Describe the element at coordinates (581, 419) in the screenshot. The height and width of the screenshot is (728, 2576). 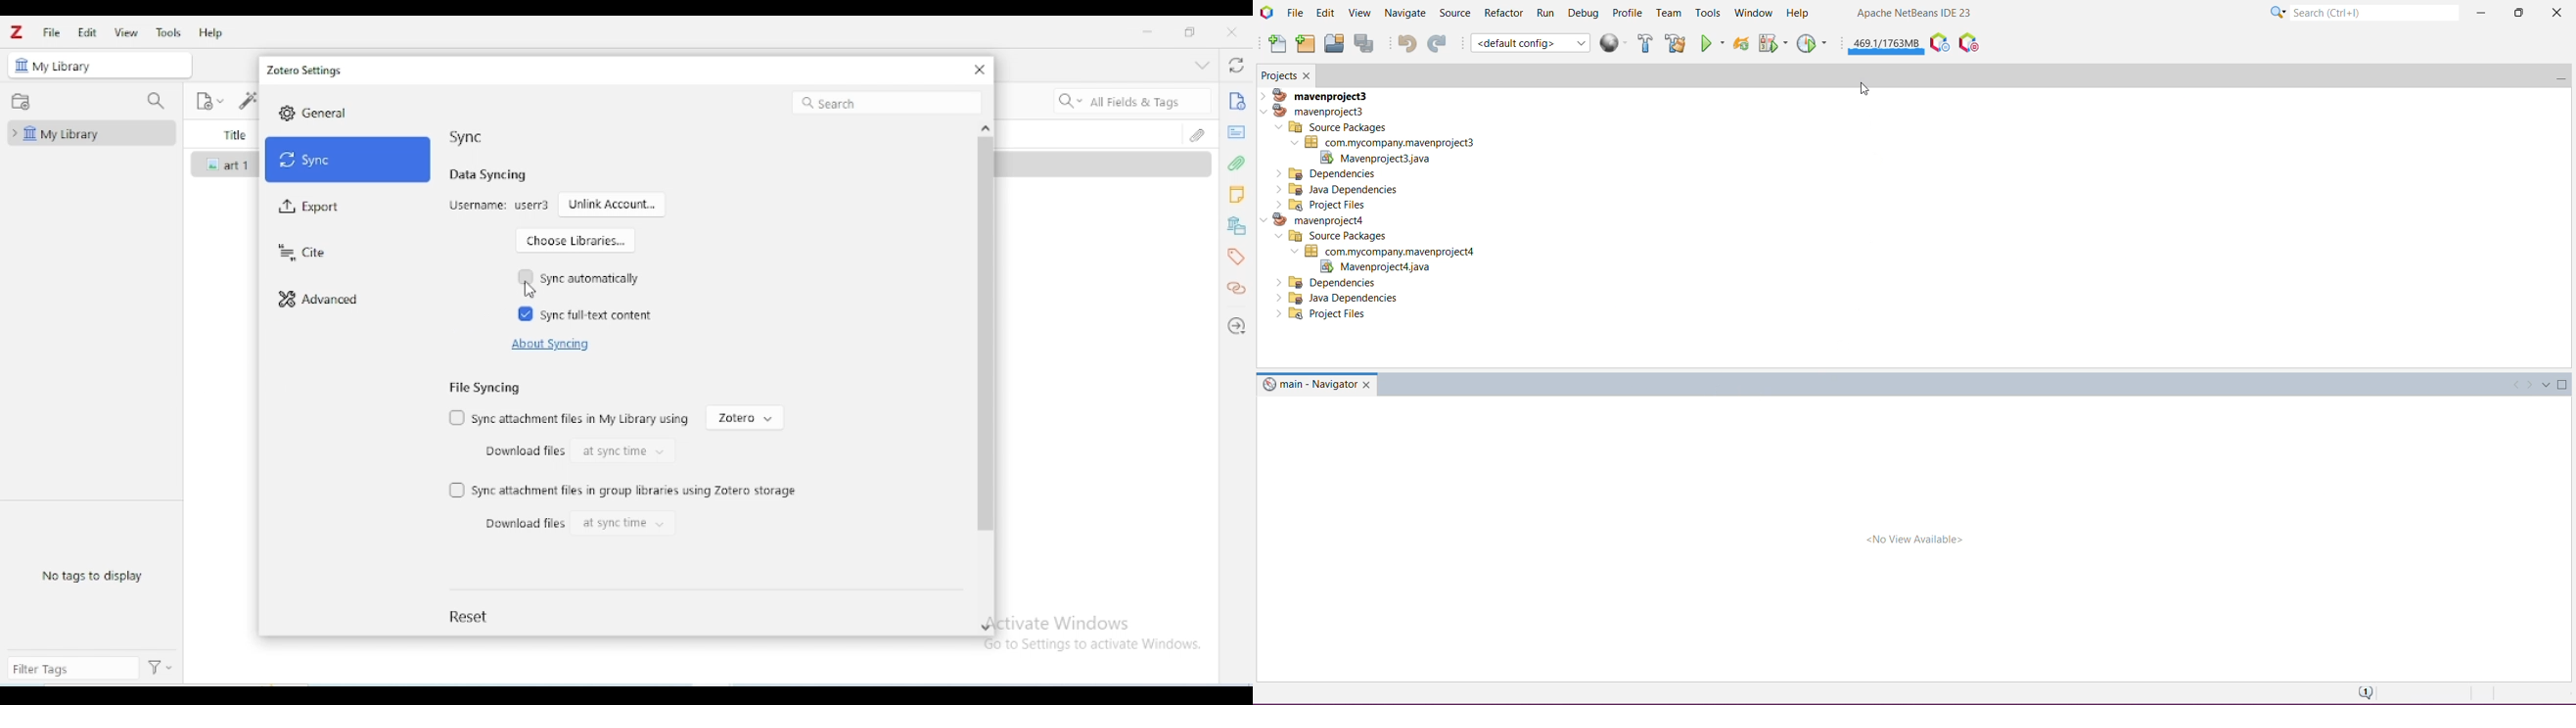
I see `sync attachment files in My library using` at that location.